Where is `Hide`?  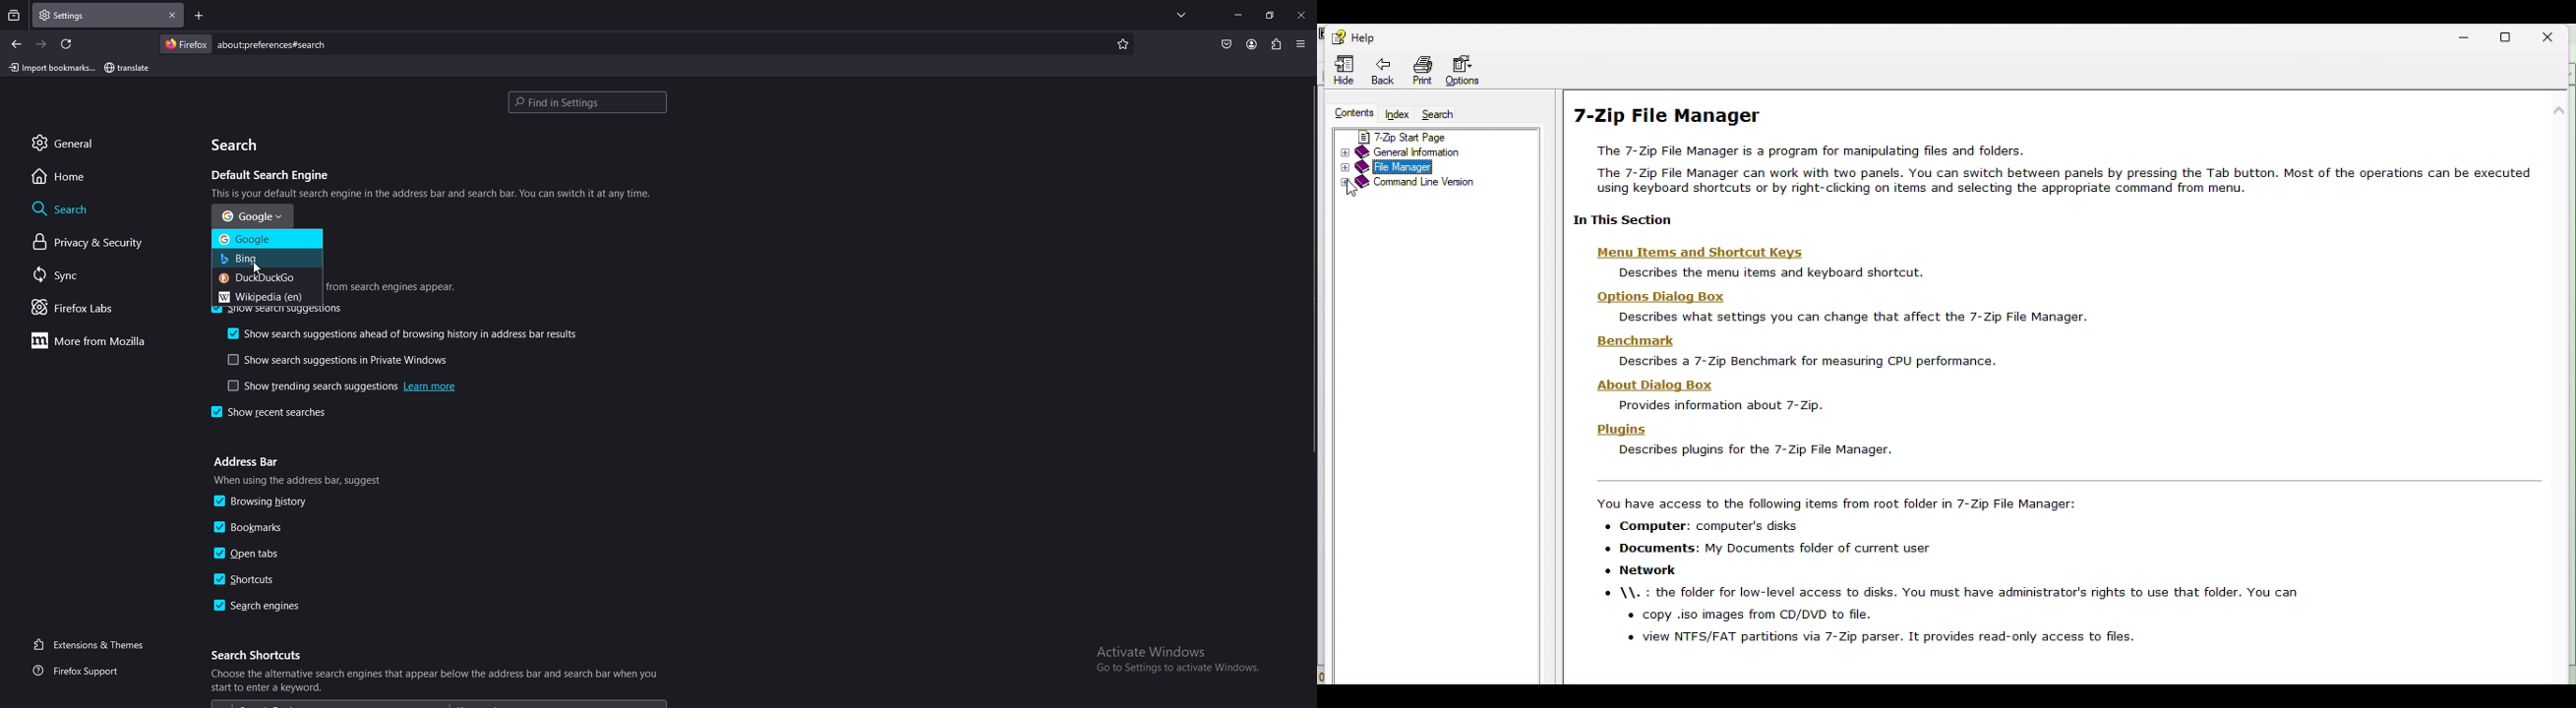
Hide is located at coordinates (1337, 70).